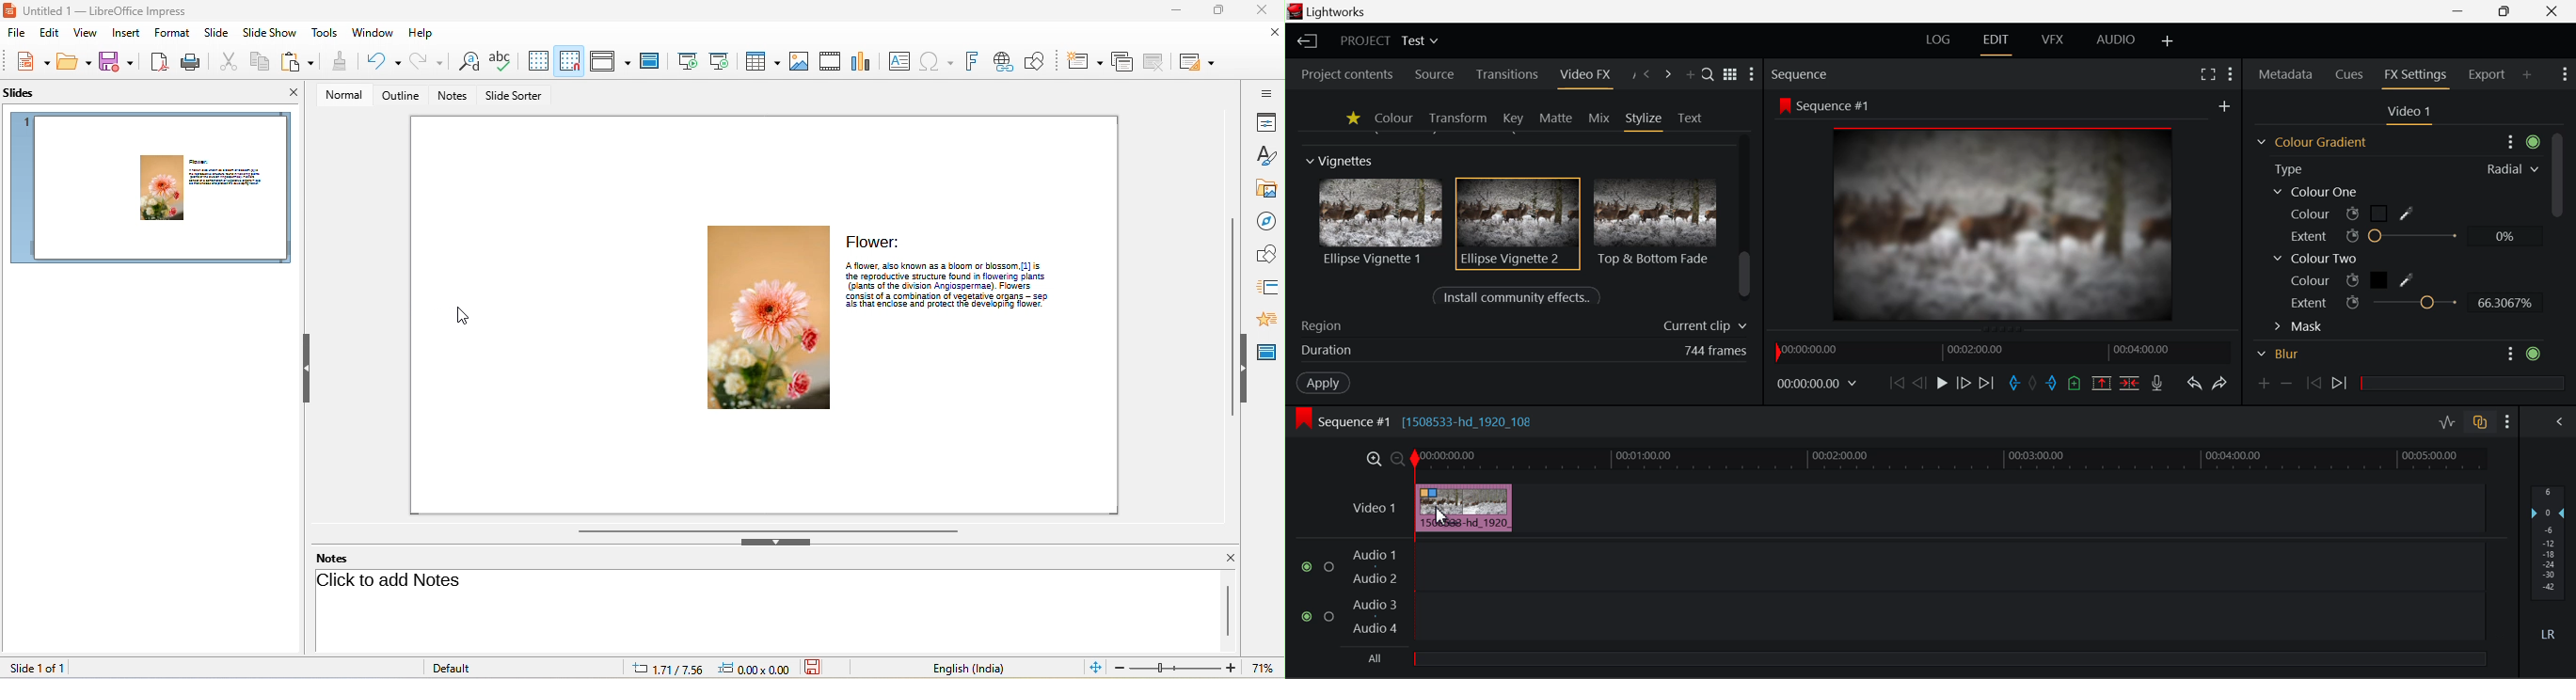  I want to click on slideshow, so click(269, 33).